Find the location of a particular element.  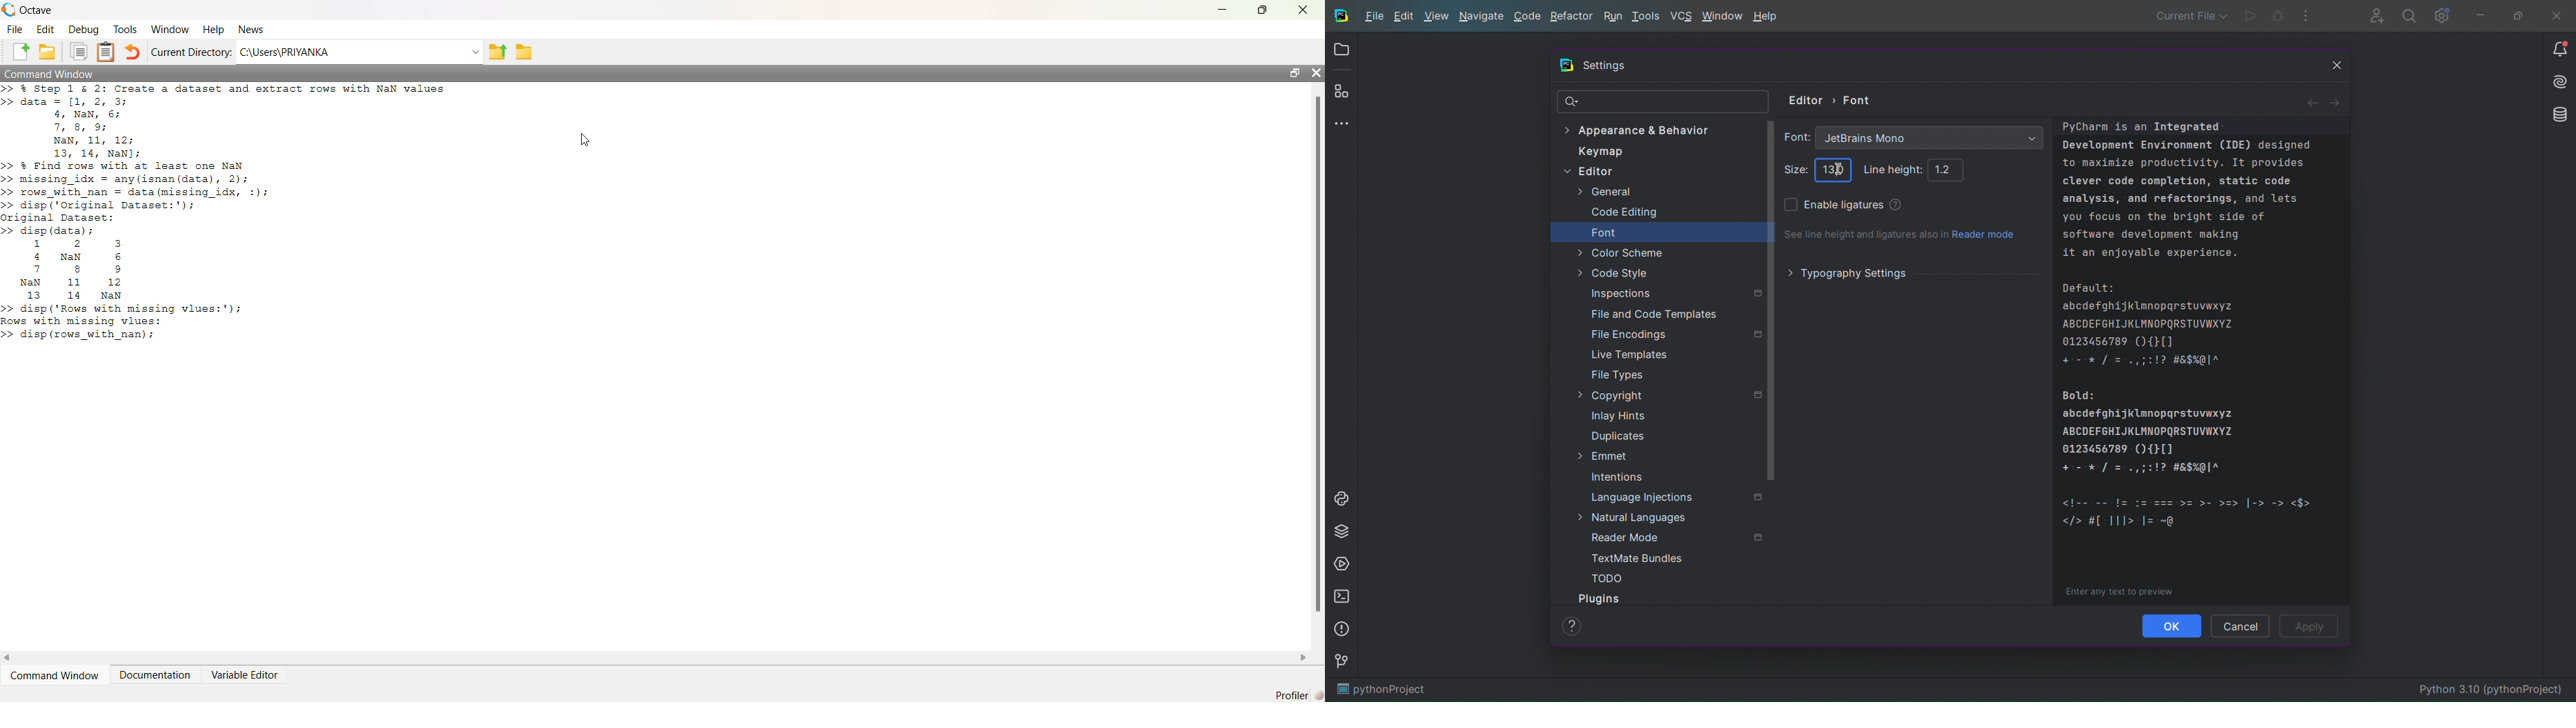

folder is located at coordinates (524, 52).